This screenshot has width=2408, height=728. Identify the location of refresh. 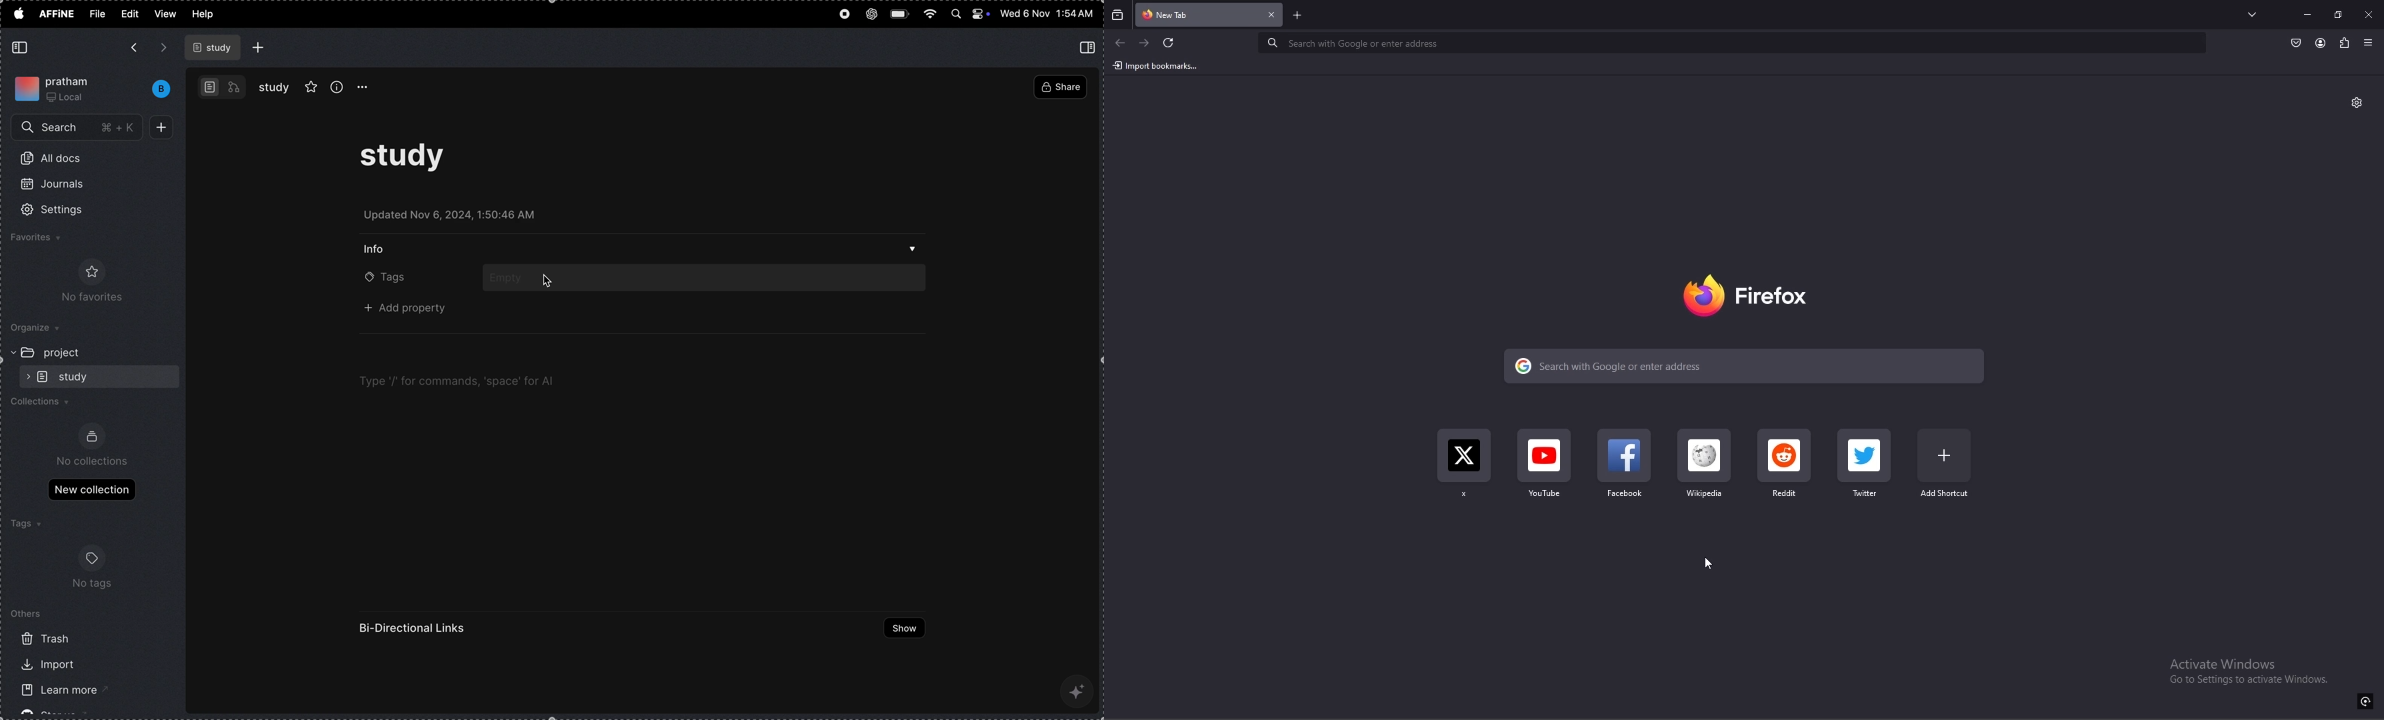
(1170, 43).